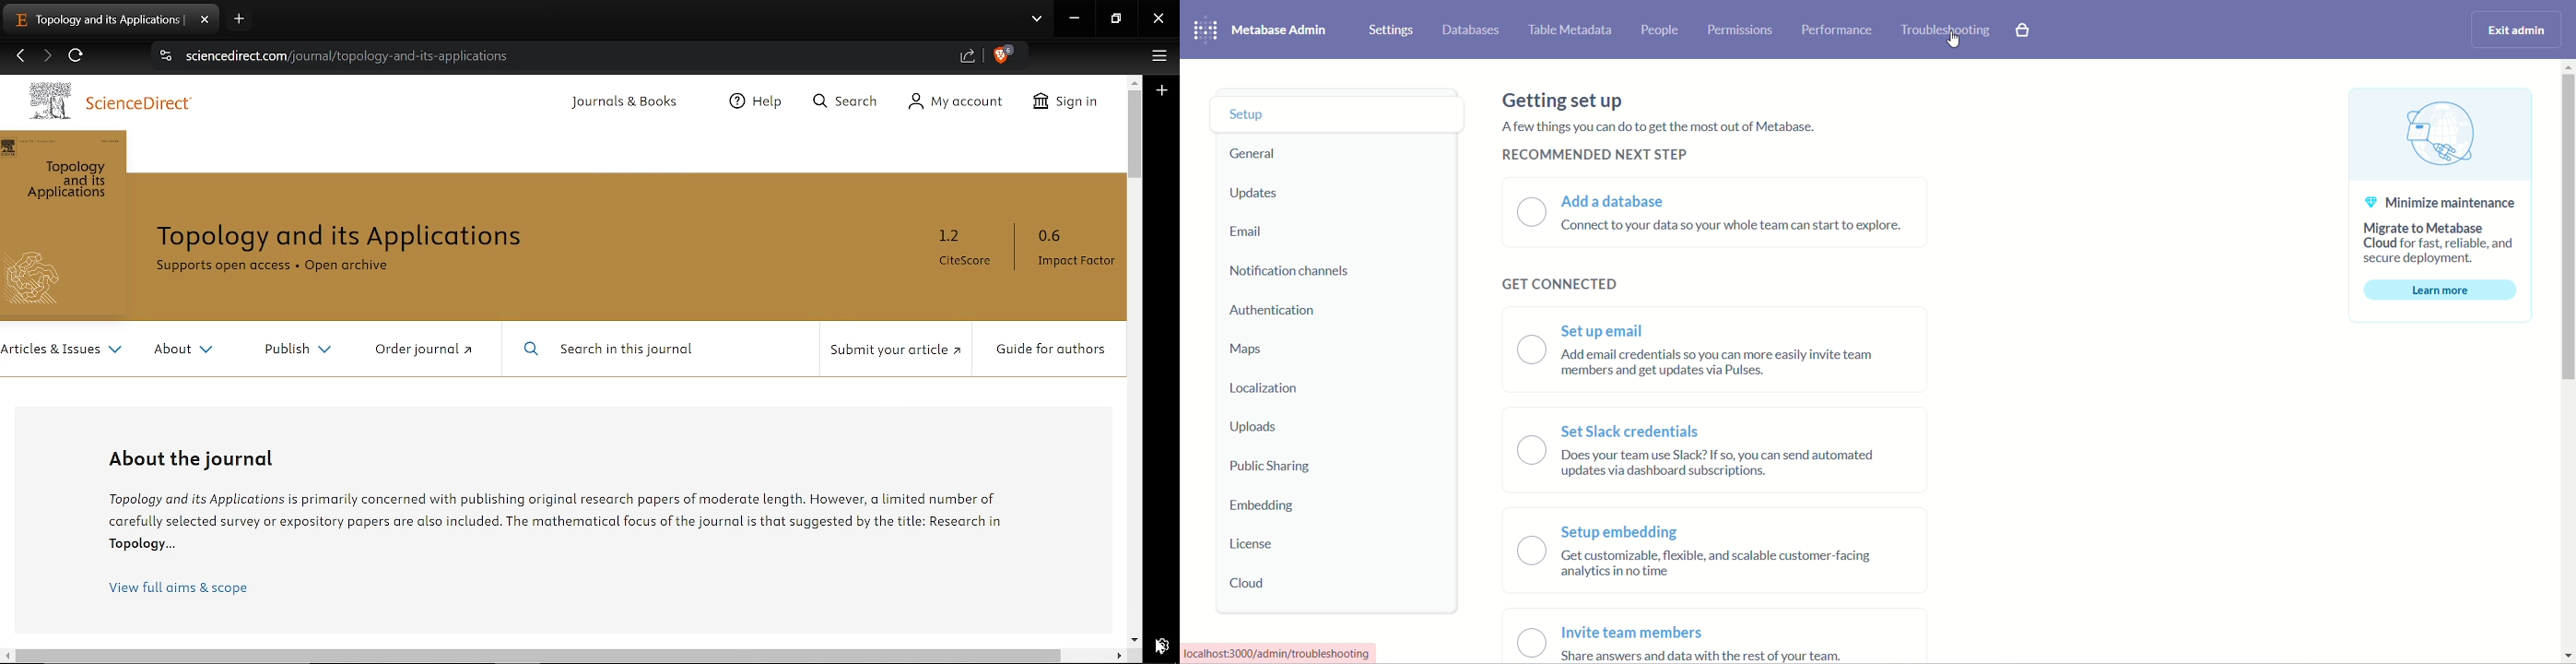  Describe the element at coordinates (1003, 57) in the screenshot. I see `Brave shield` at that location.